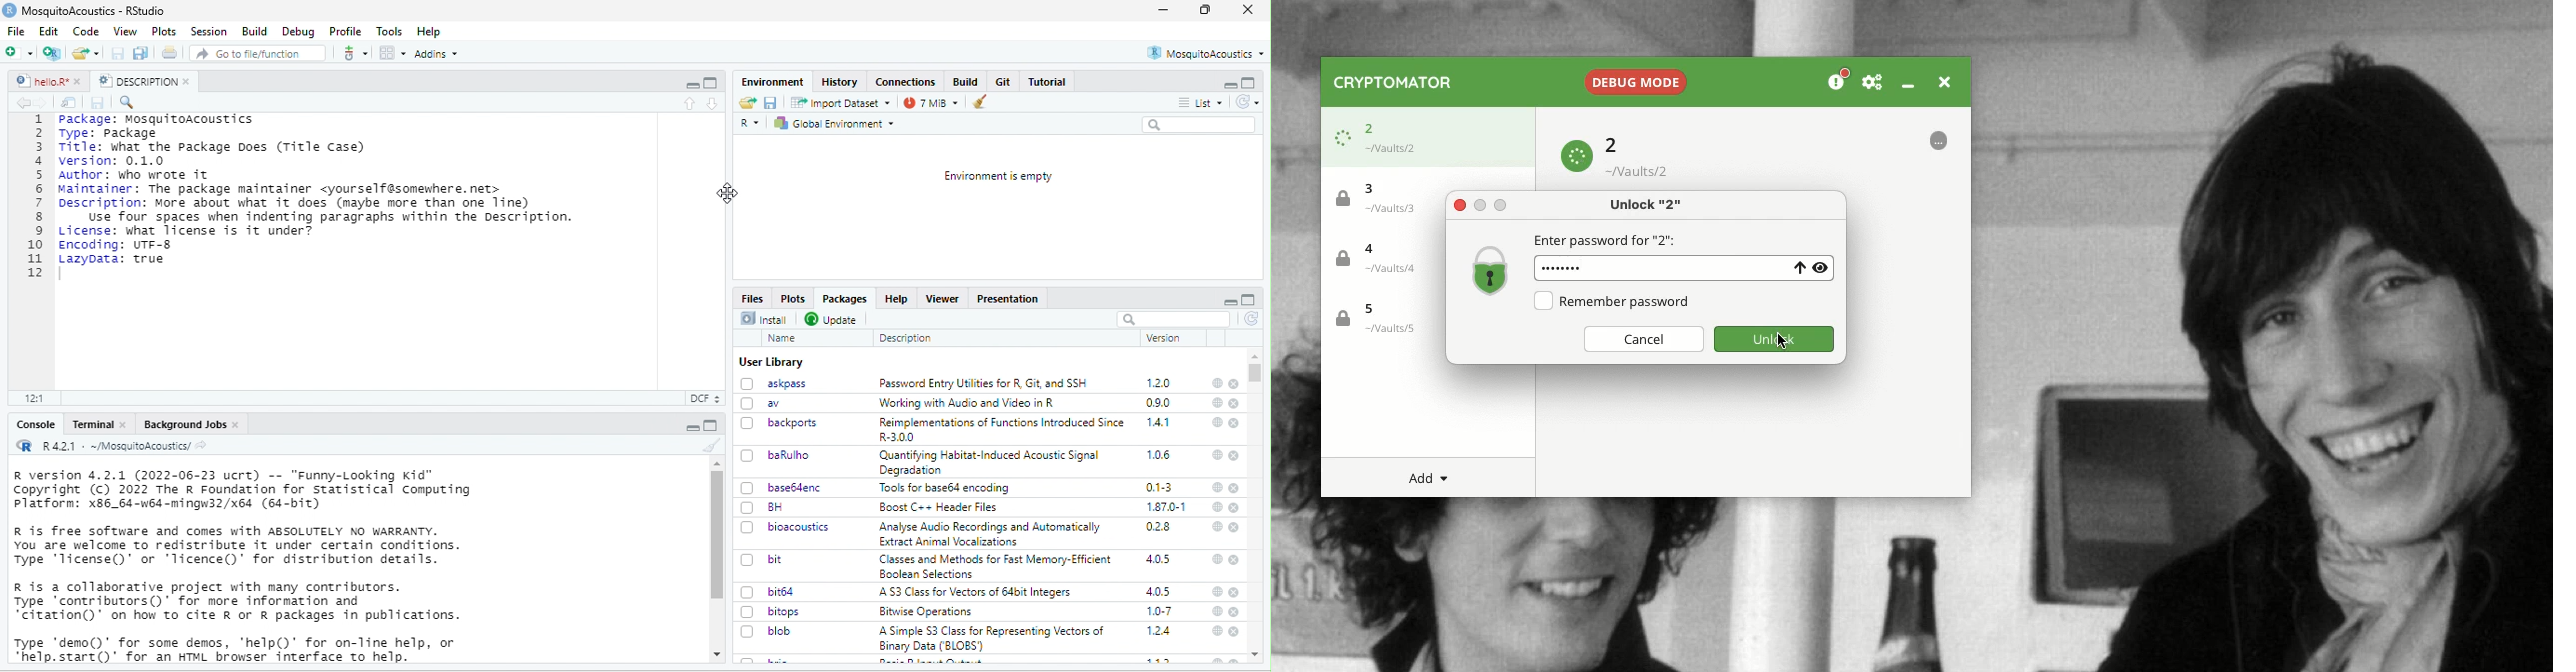  What do you see at coordinates (1249, 83) in the screenshot?
I see `maximize` at bounding box center [1249, 83].